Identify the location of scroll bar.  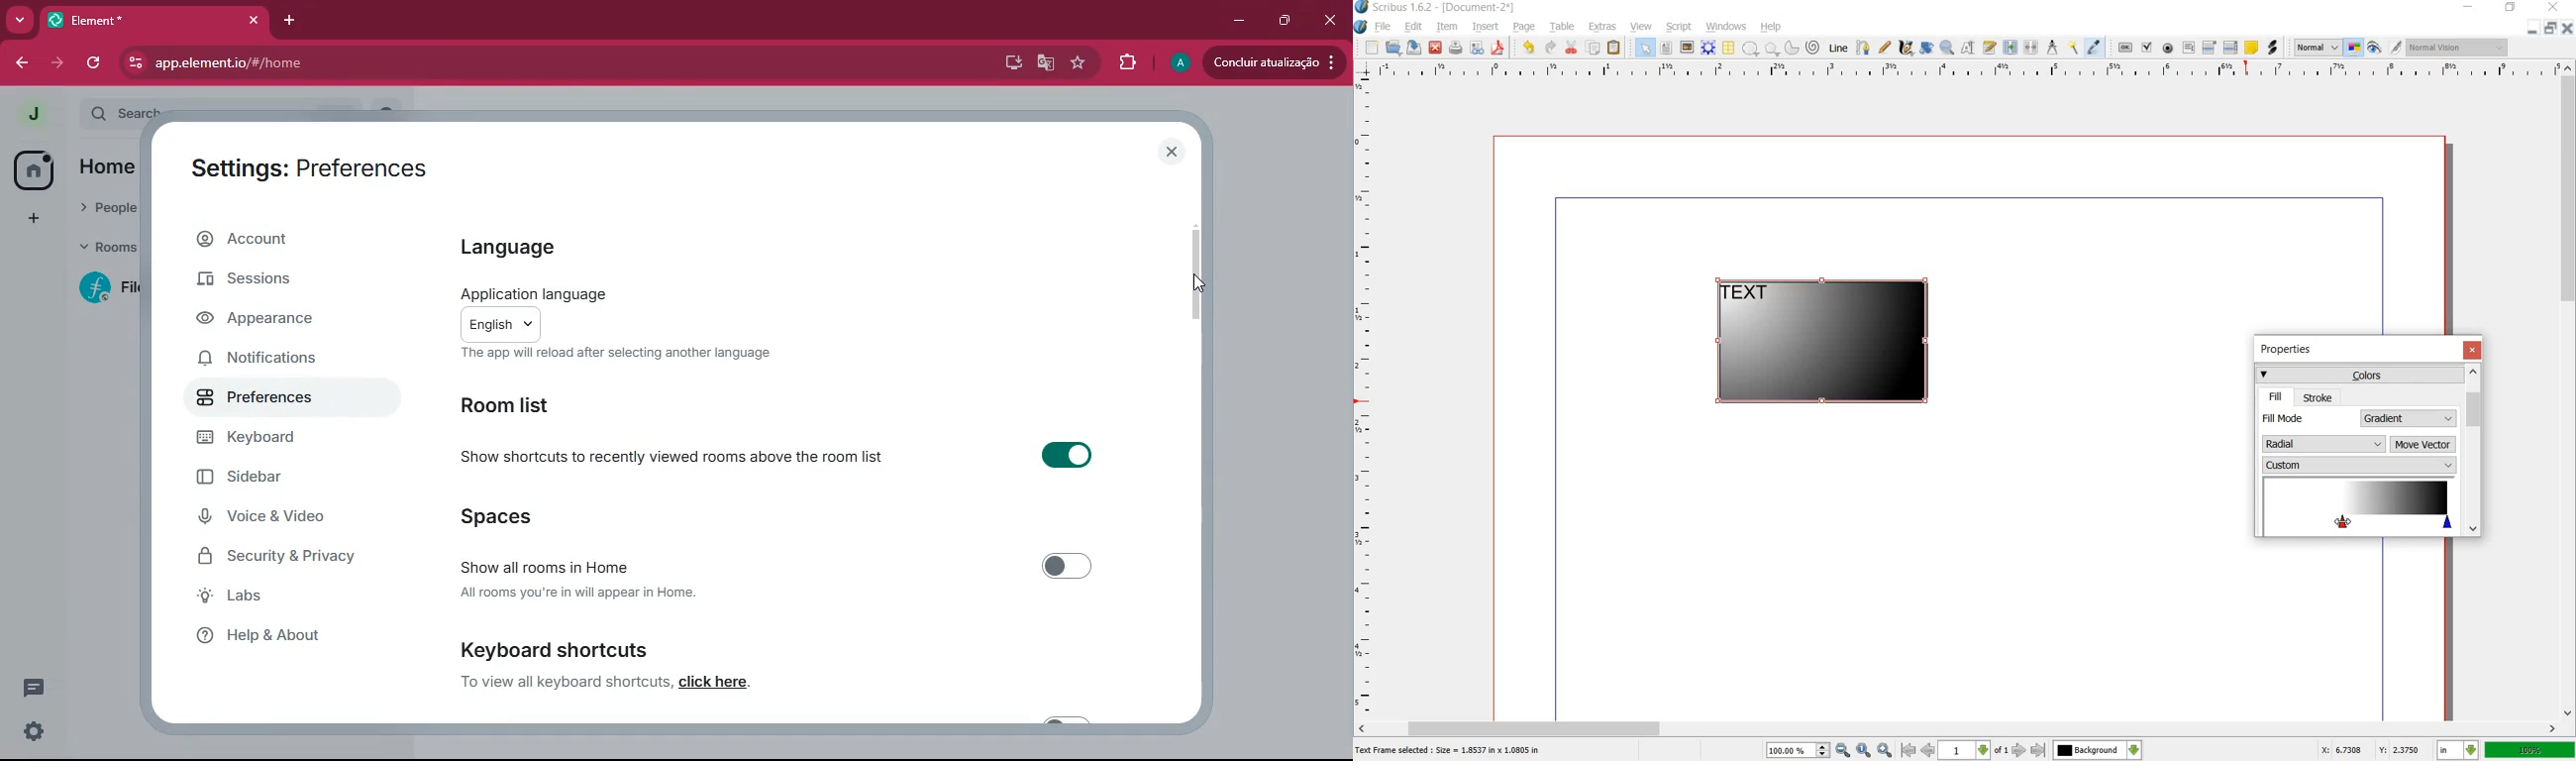
(1959, 727).